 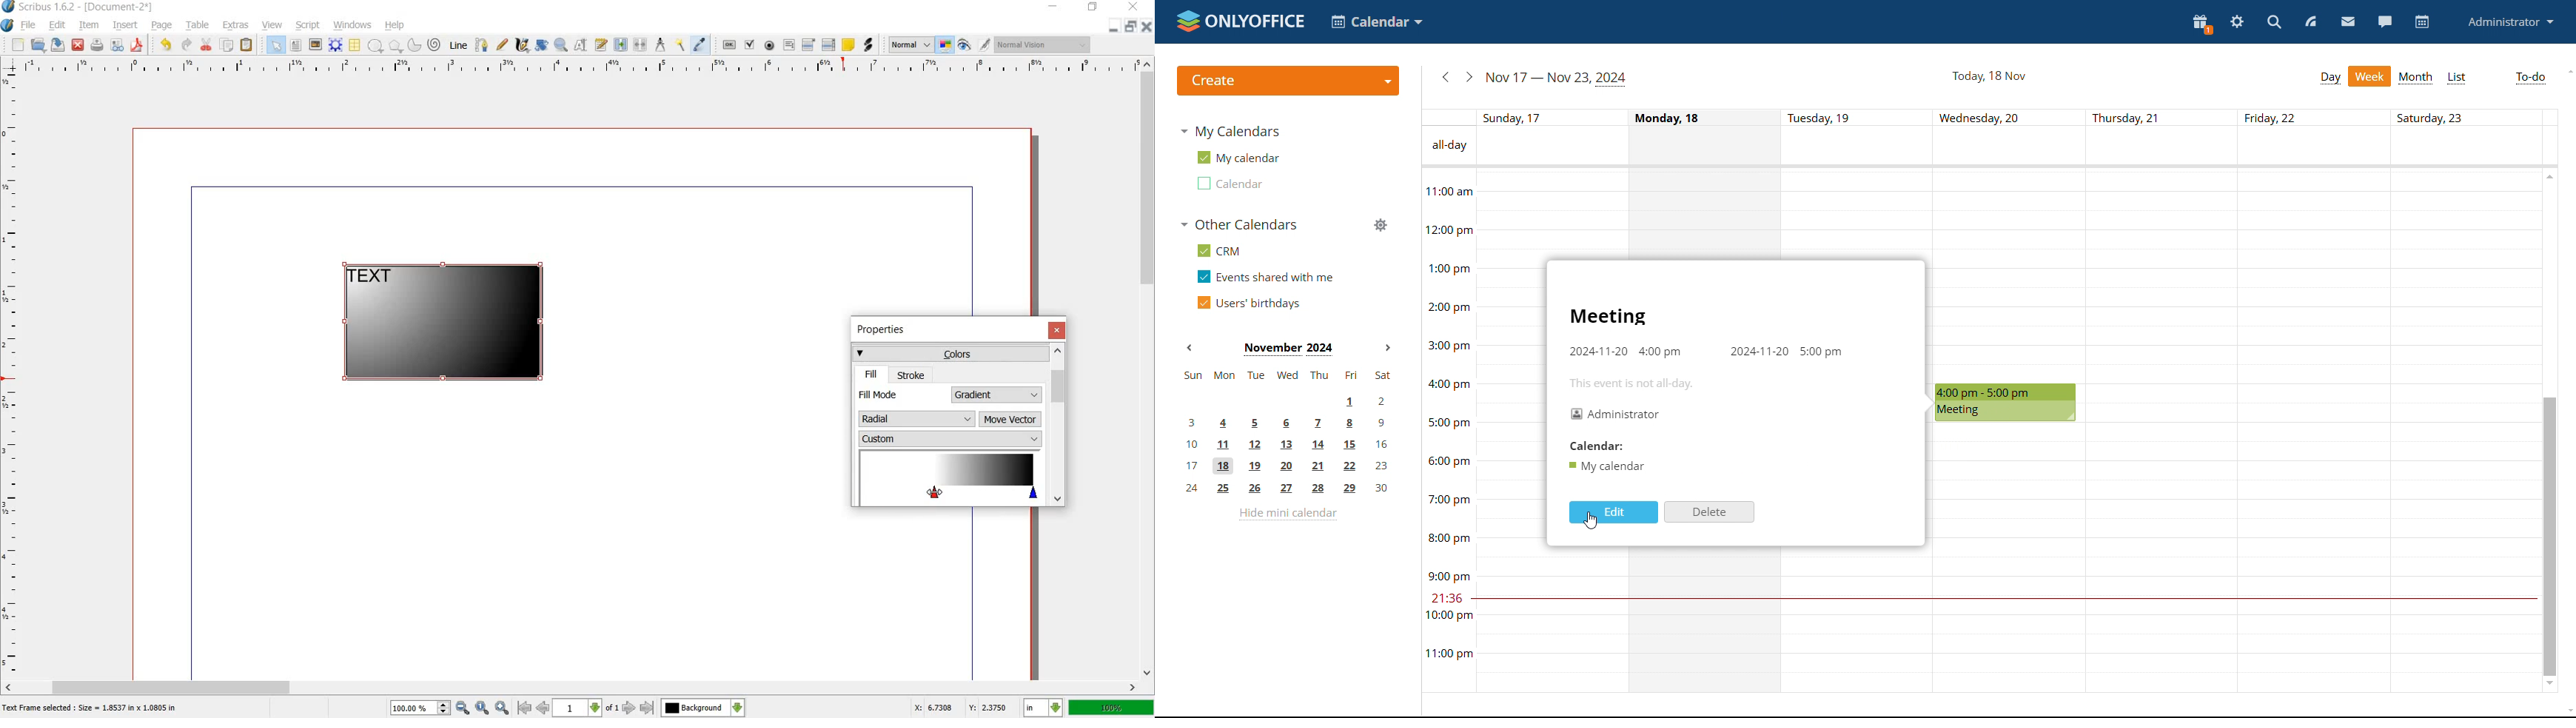 I want to click on ruler, so click(x=12, y=374).